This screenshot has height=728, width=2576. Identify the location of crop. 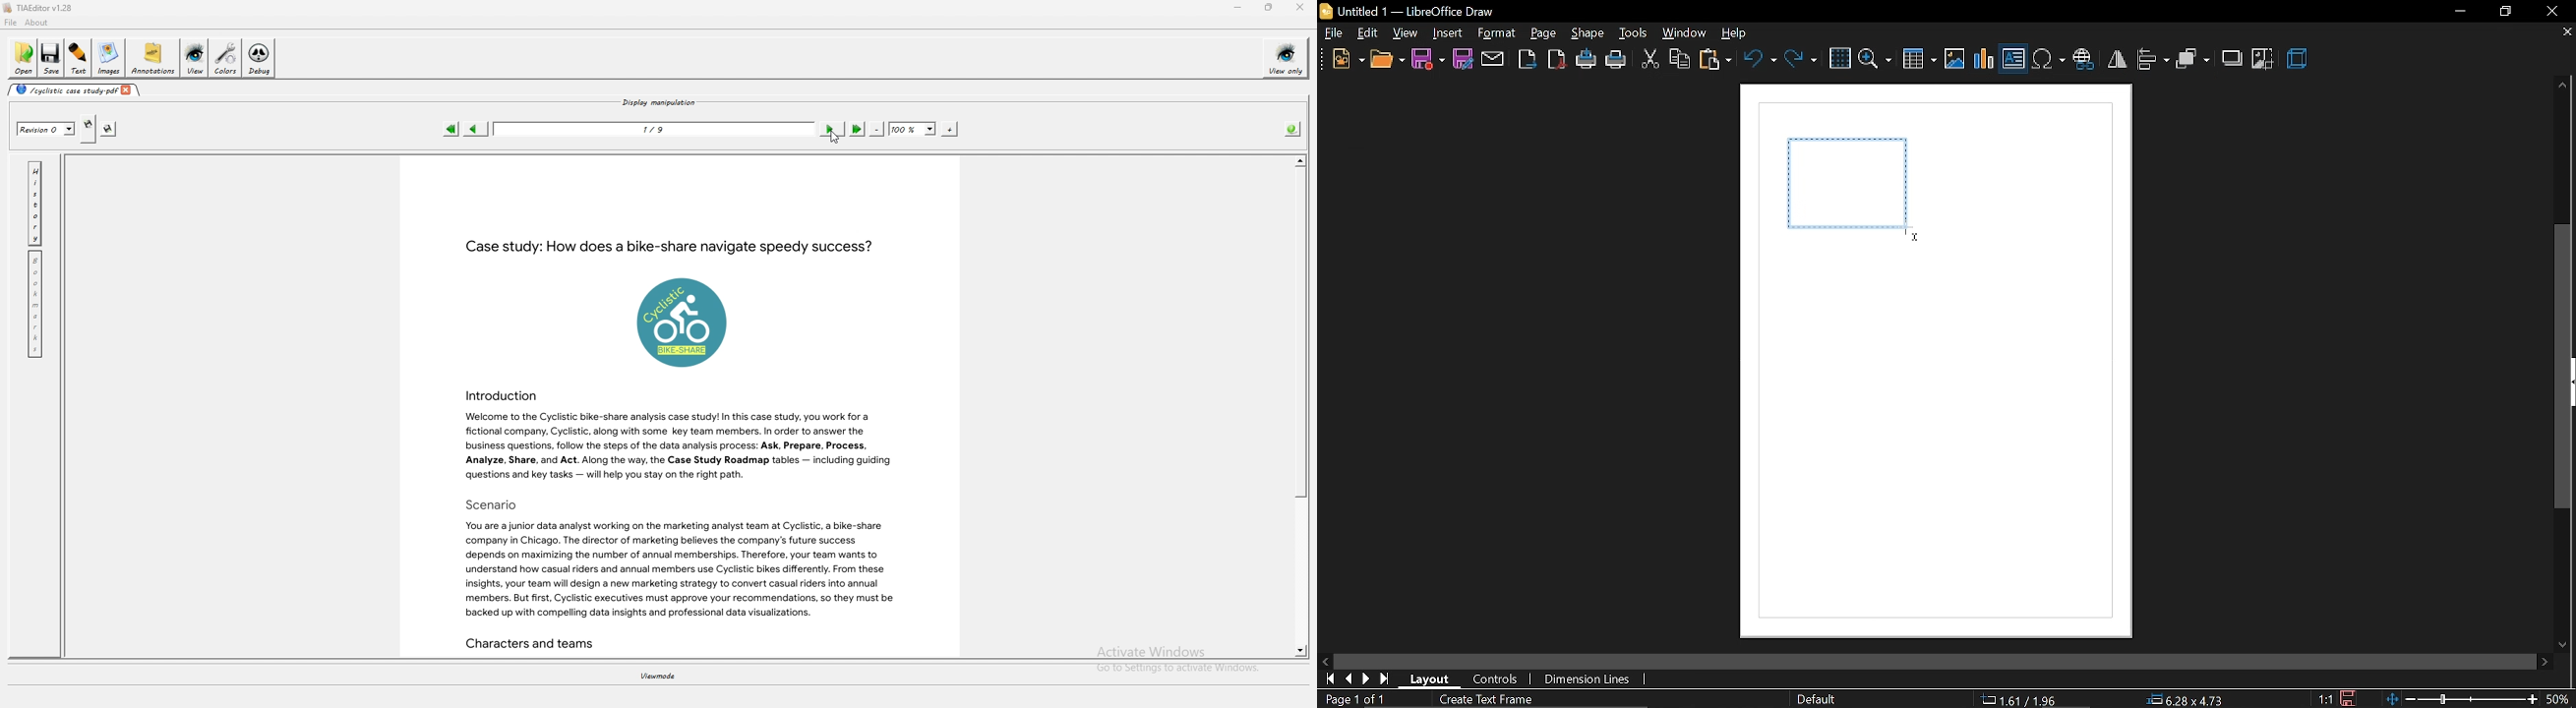
(2264, 59).